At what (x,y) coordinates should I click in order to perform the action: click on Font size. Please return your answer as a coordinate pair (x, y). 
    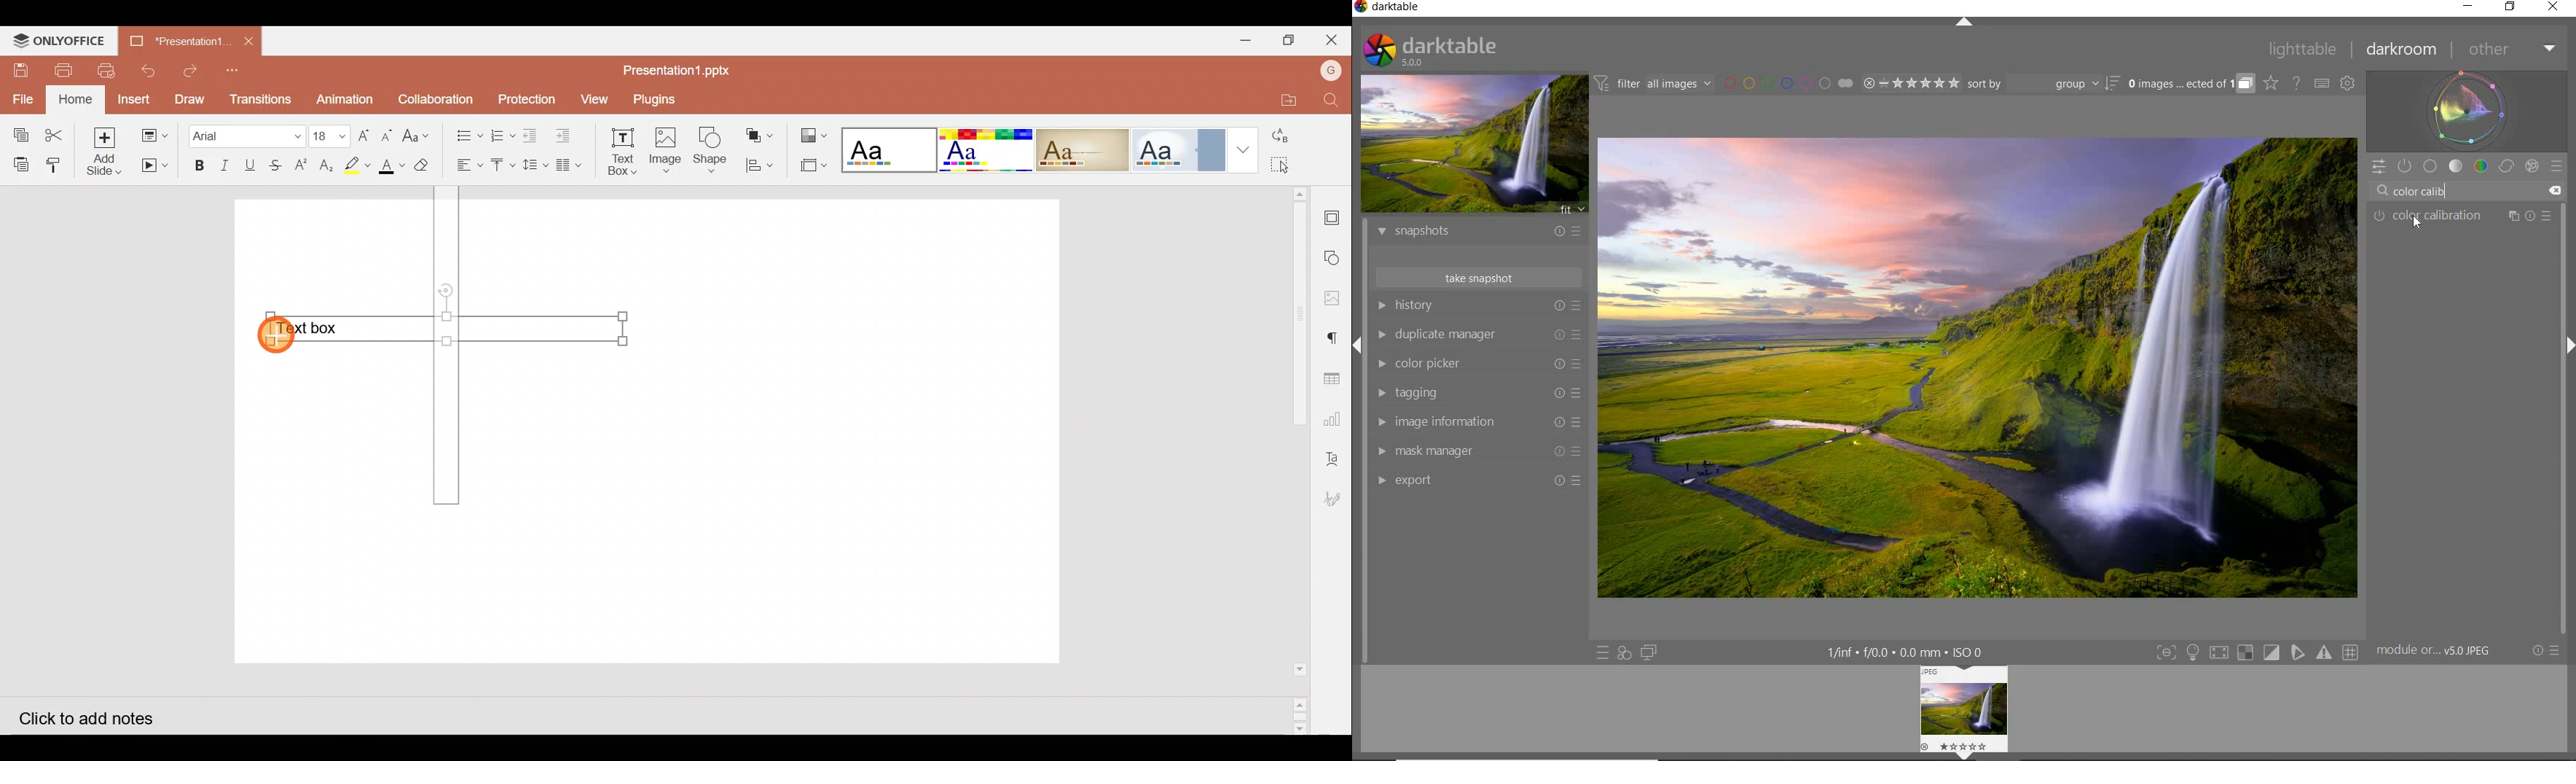
    Looking at the image, I should click on (331, 135).